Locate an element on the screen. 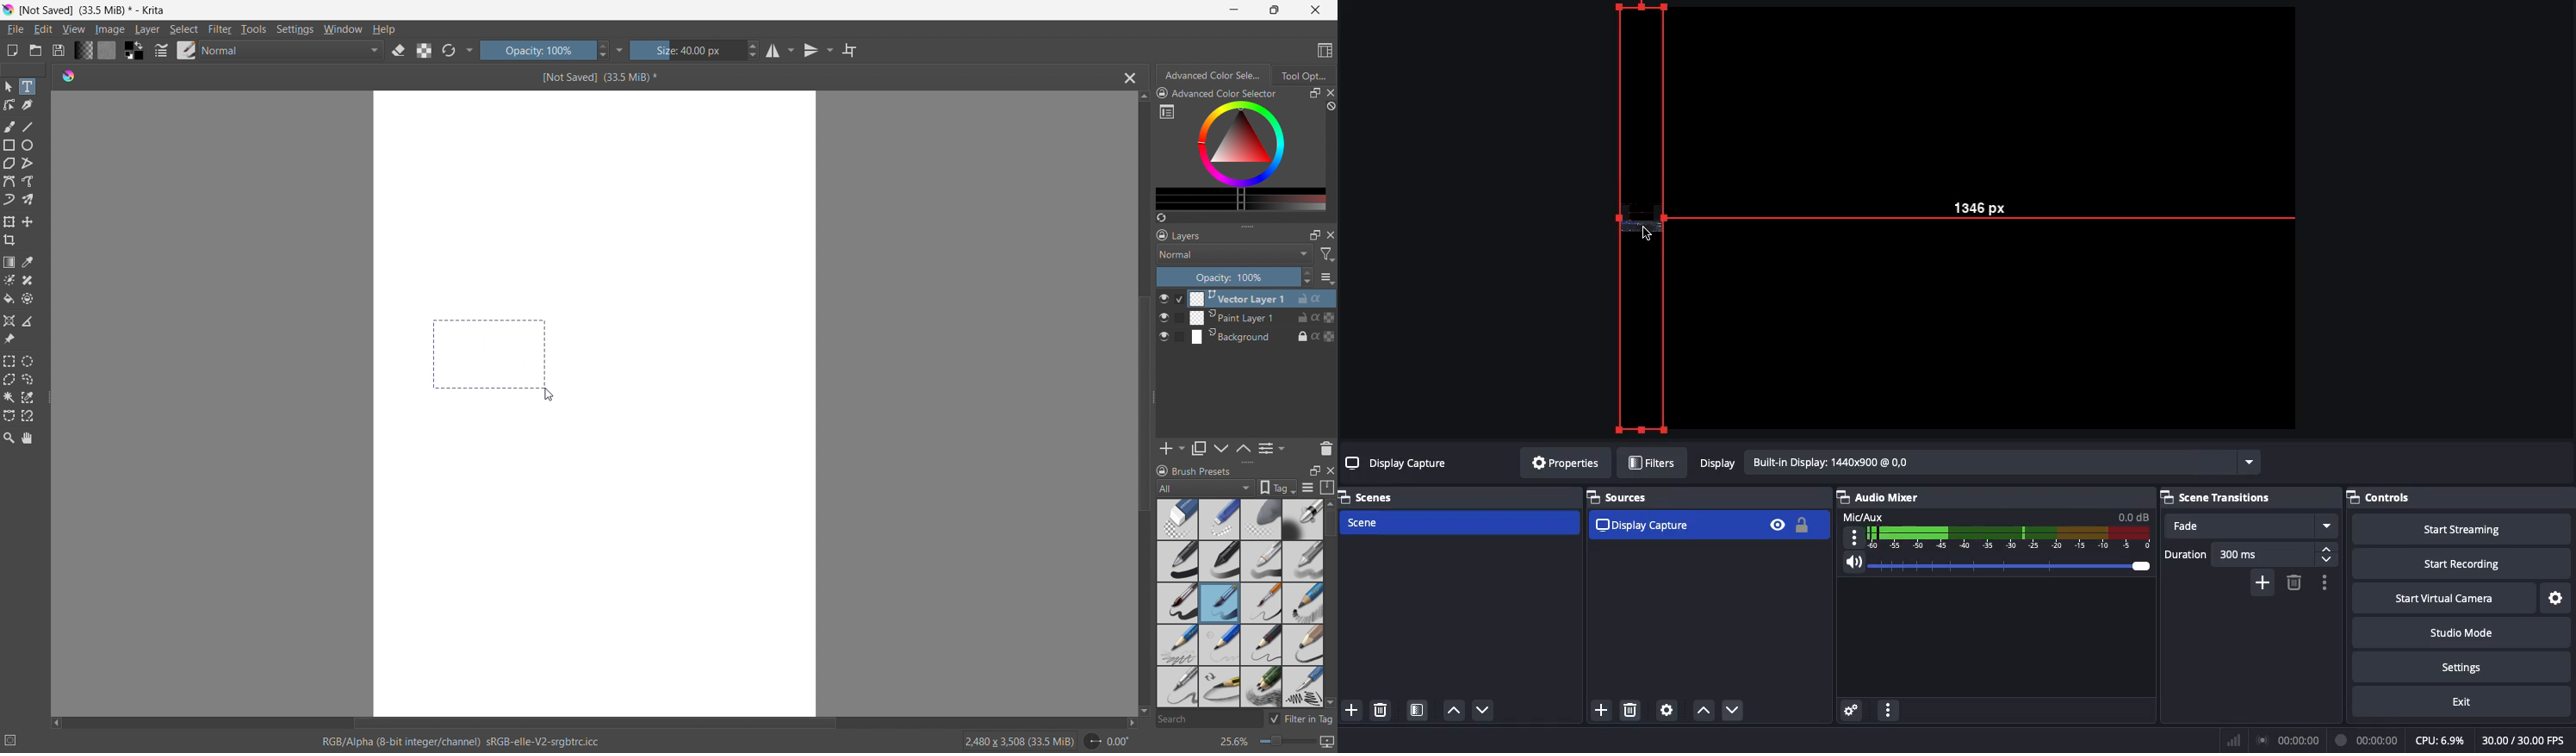  More is located at coordinates (1887, 713).